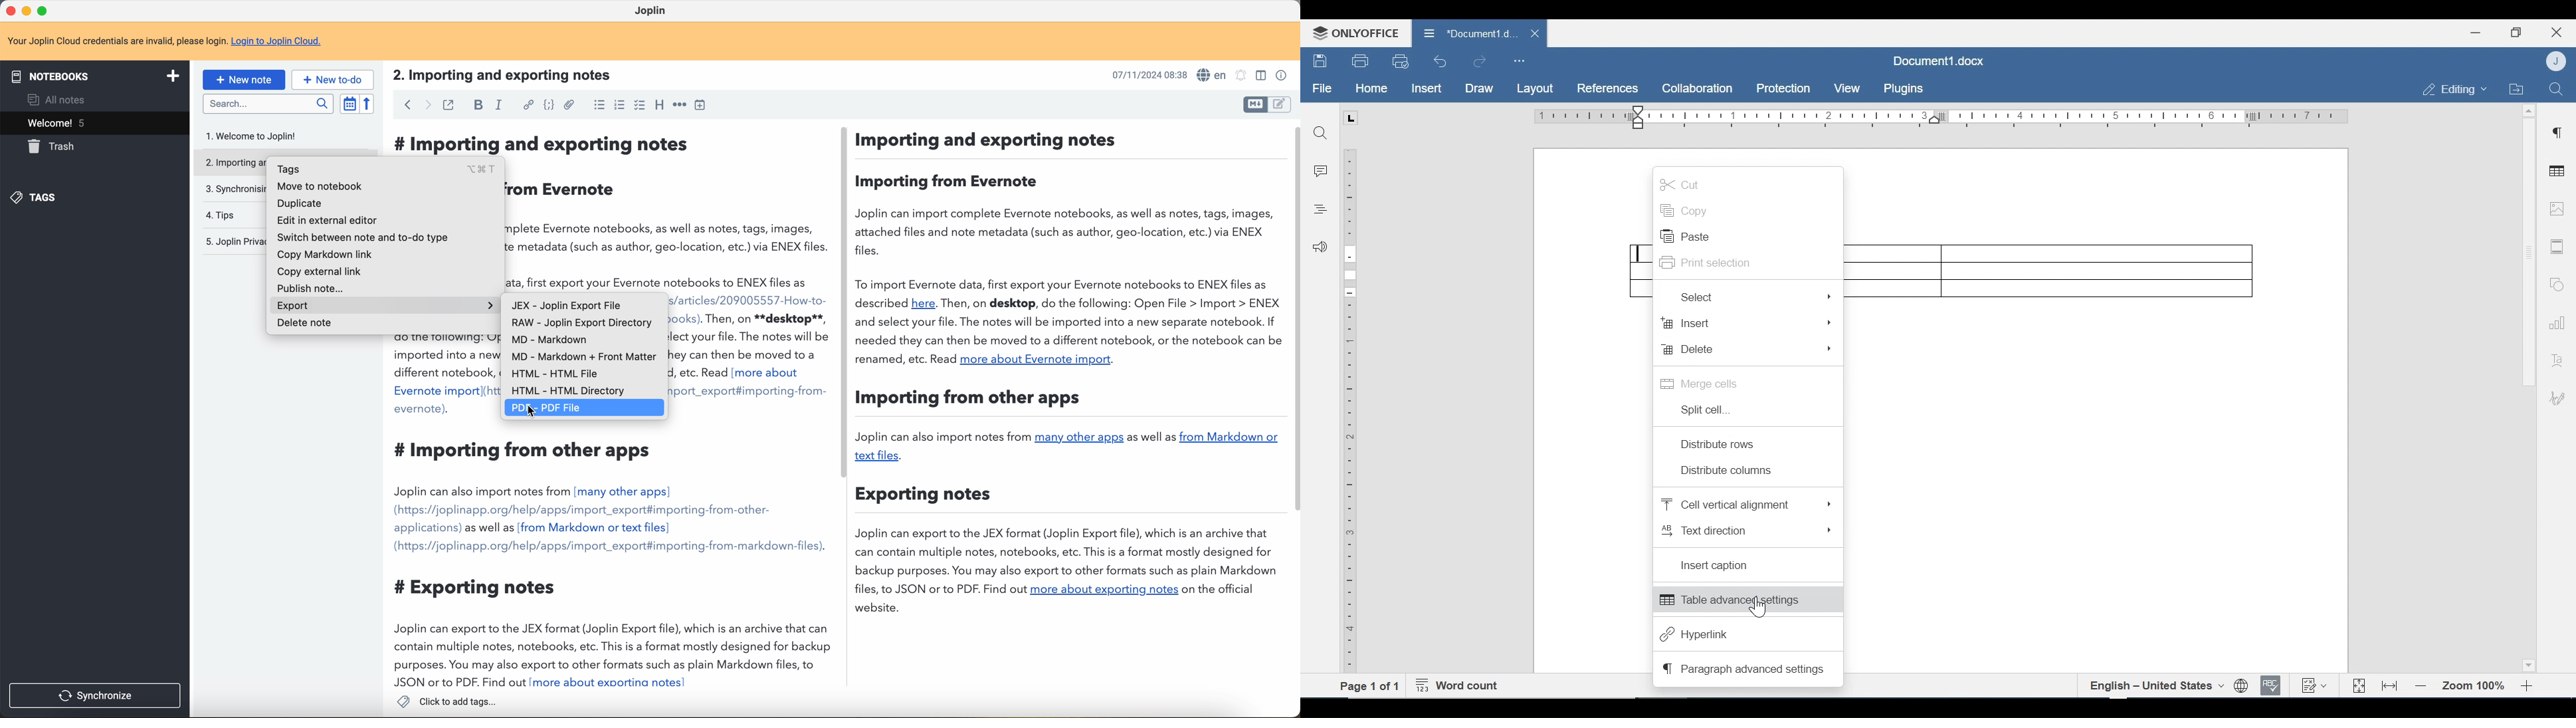  What do you see at coordinates (1440, 61) in the screenshot?
I see `Undo` at bounding box center [1440, 61].